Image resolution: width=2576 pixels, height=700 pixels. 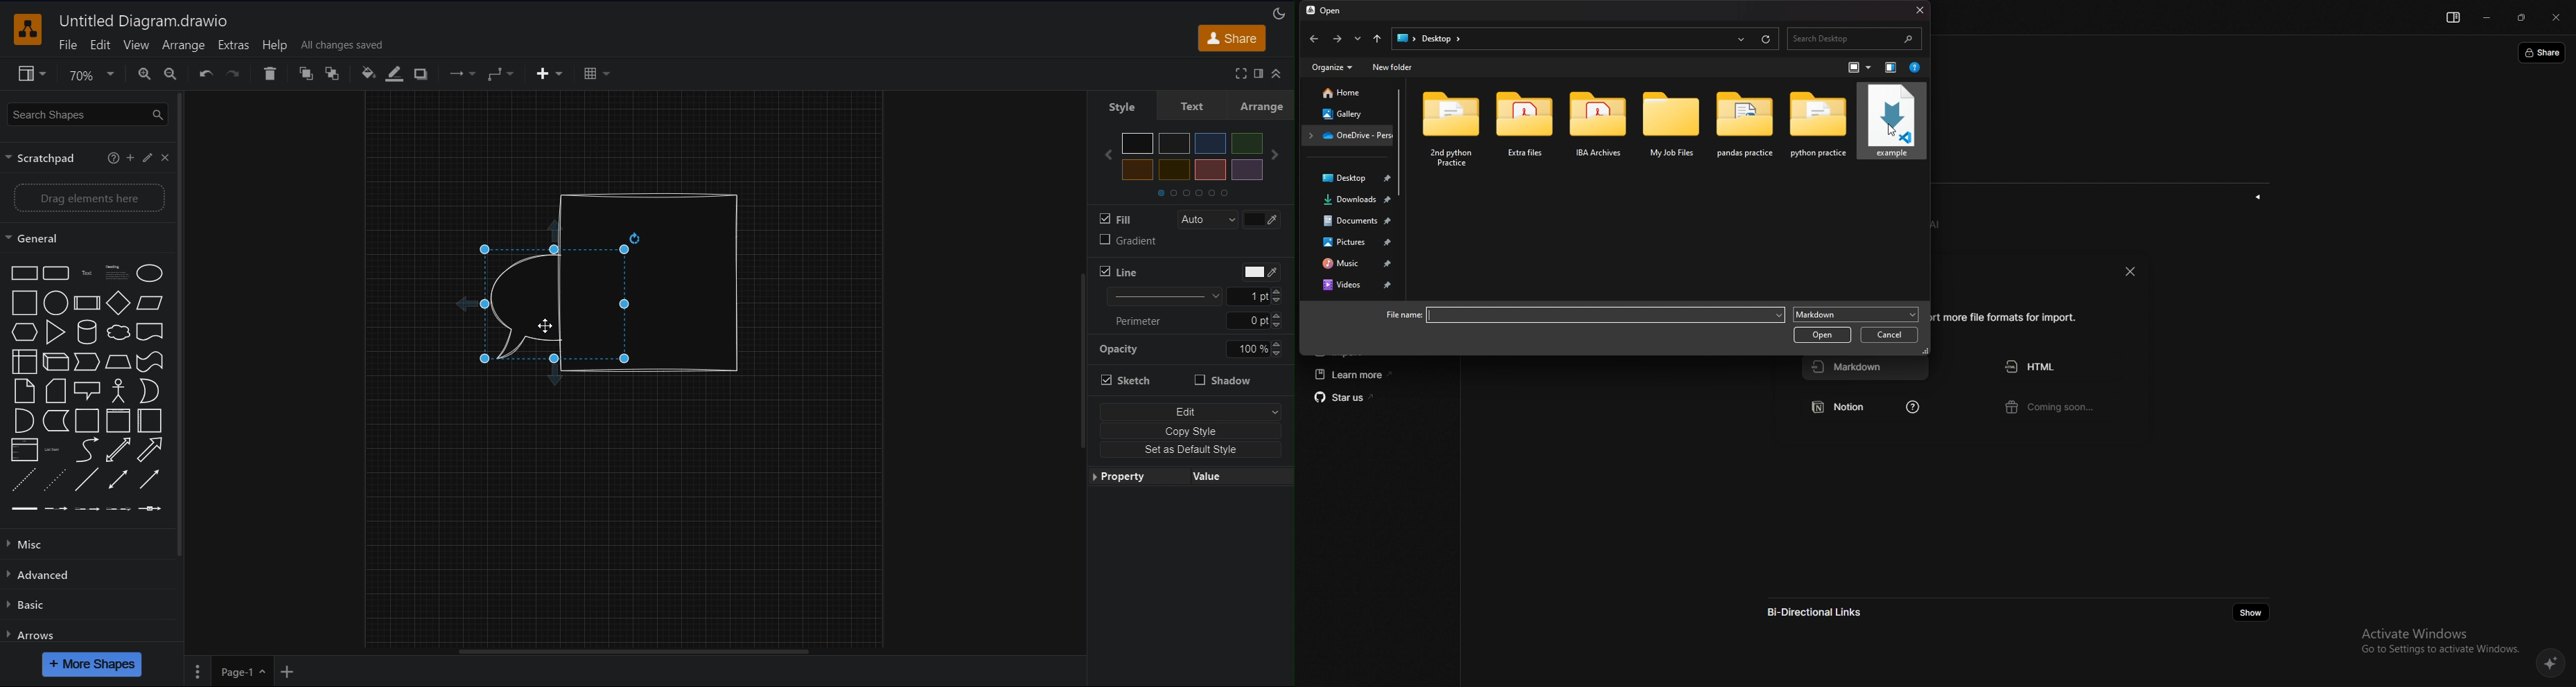 I want to click on Connection, so click(x=462, y=73).